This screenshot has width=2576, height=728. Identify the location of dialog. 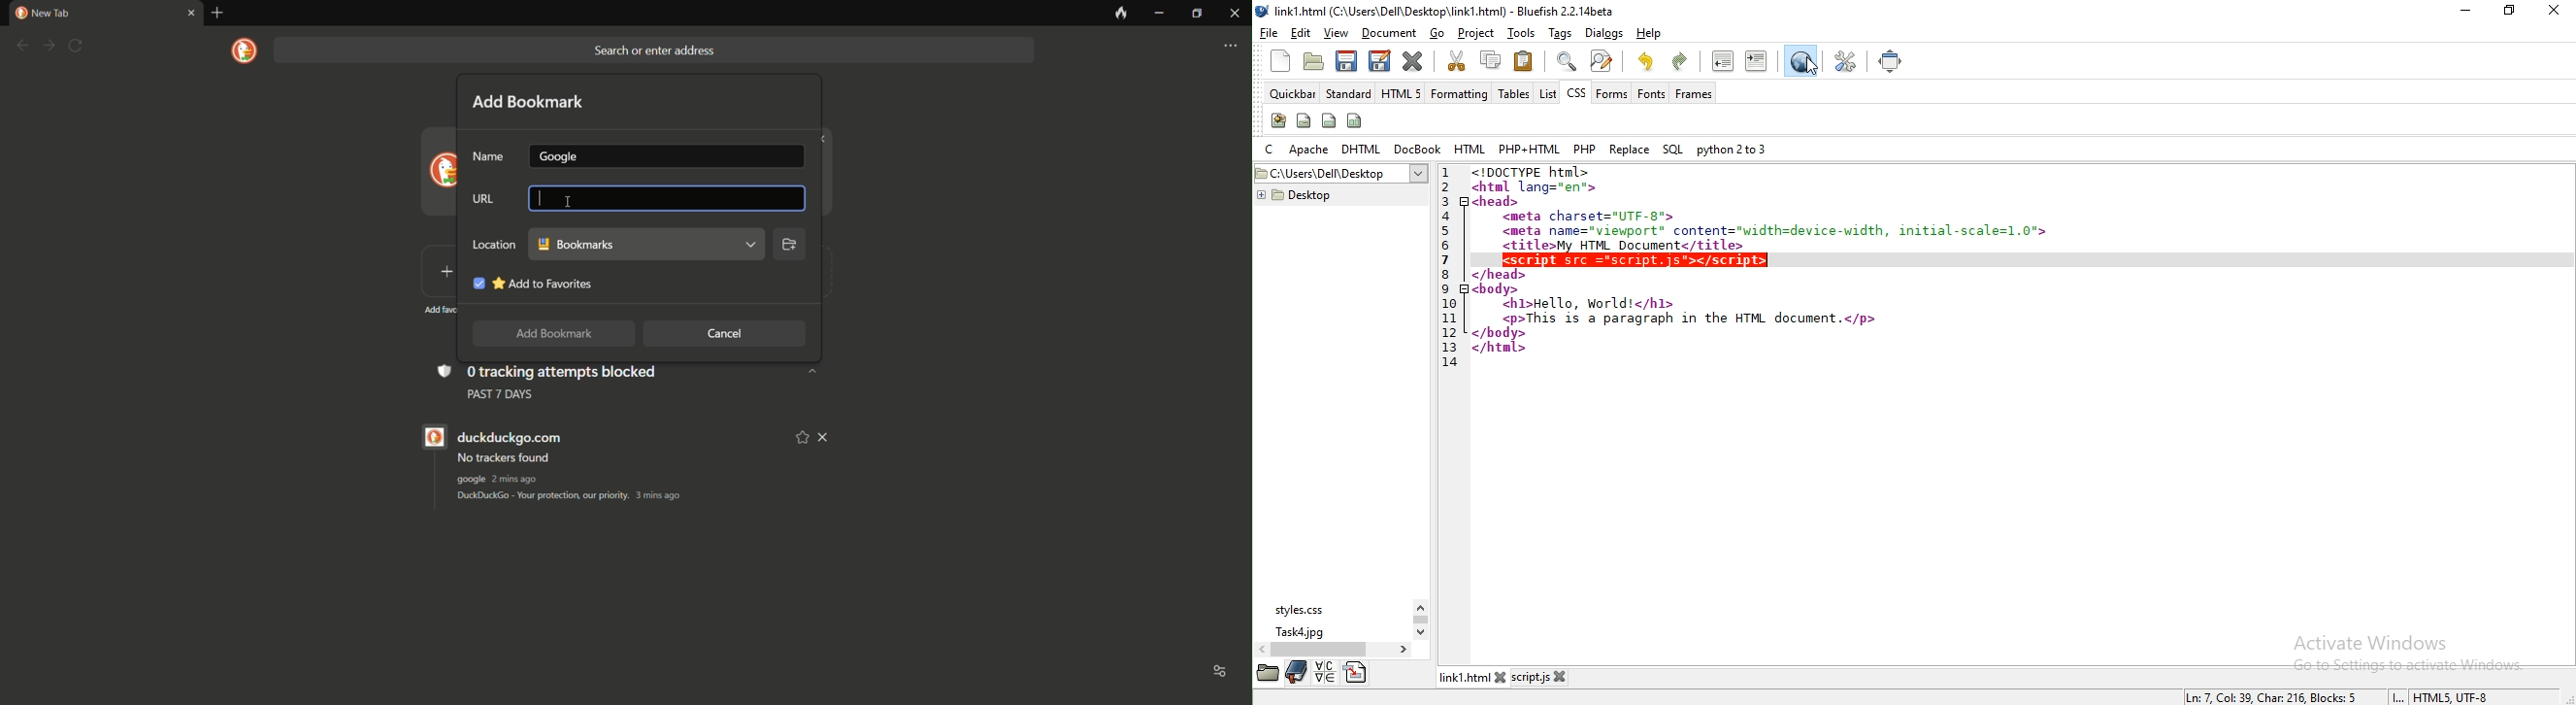
(1602, 33).